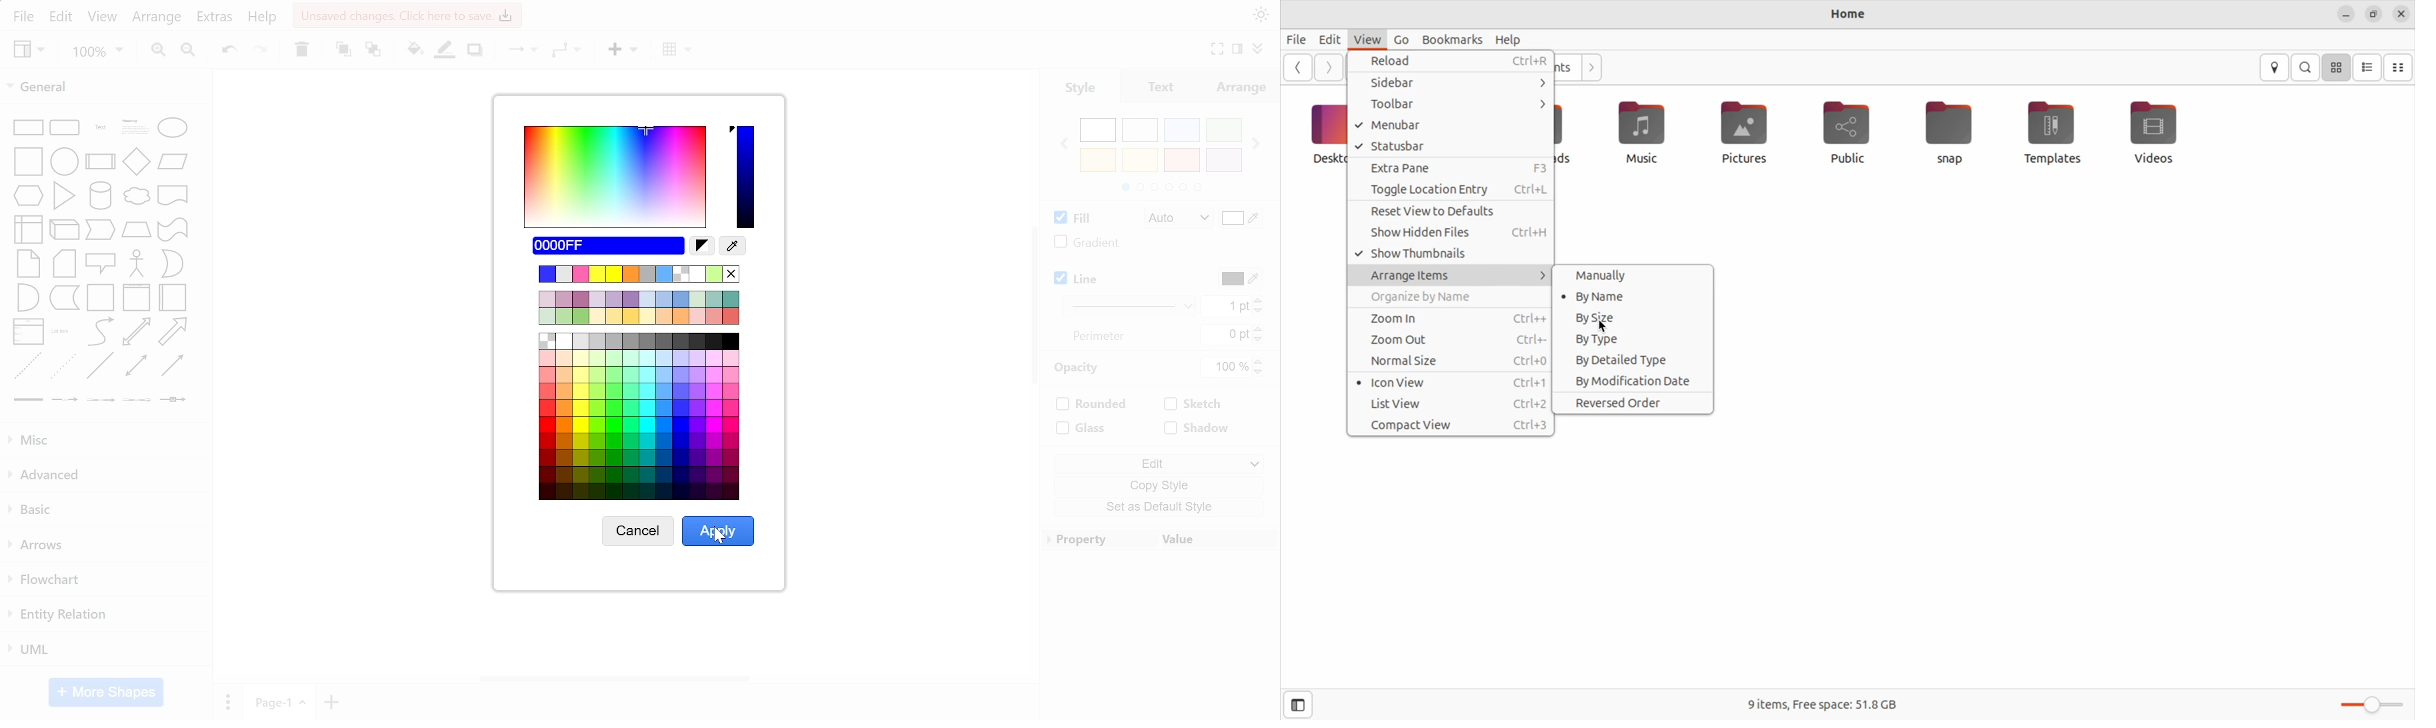  What do you see at coordinates (1154, 507) in the screenshot?
I see `set as default style` at bounding box center [1154, 507].